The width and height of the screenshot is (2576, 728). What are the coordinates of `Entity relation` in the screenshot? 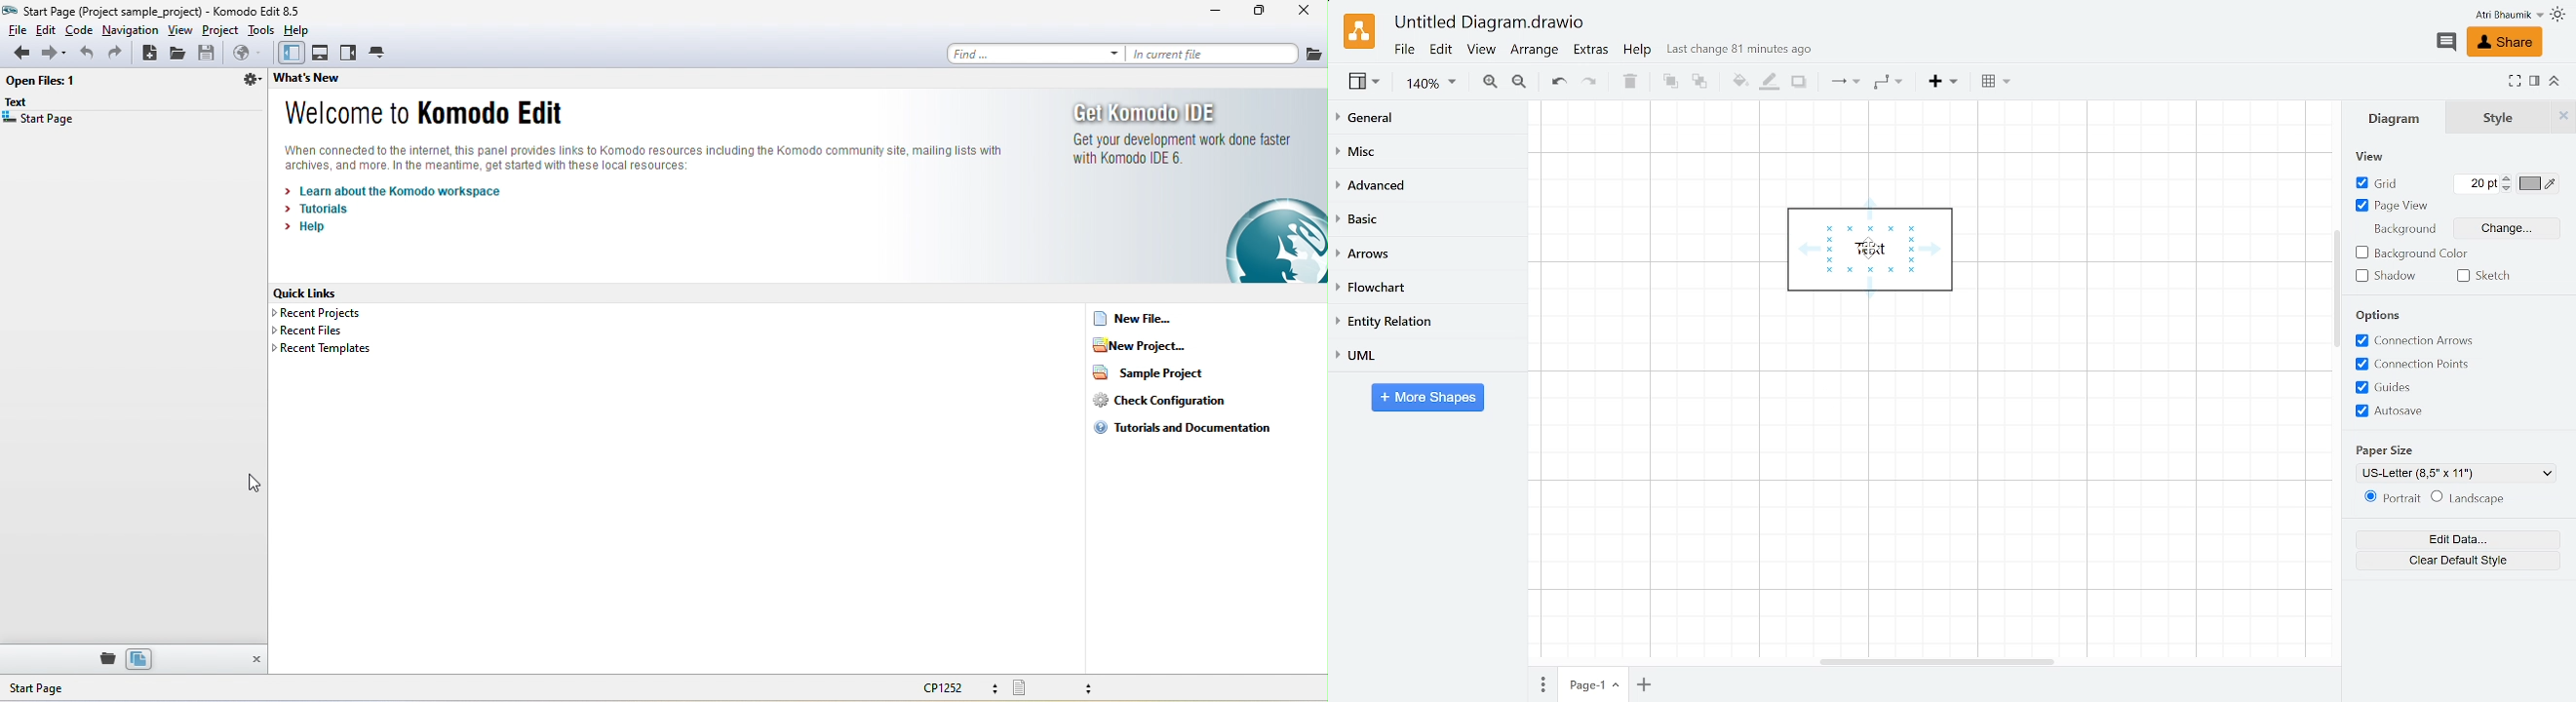 It's located at (1425, 322).